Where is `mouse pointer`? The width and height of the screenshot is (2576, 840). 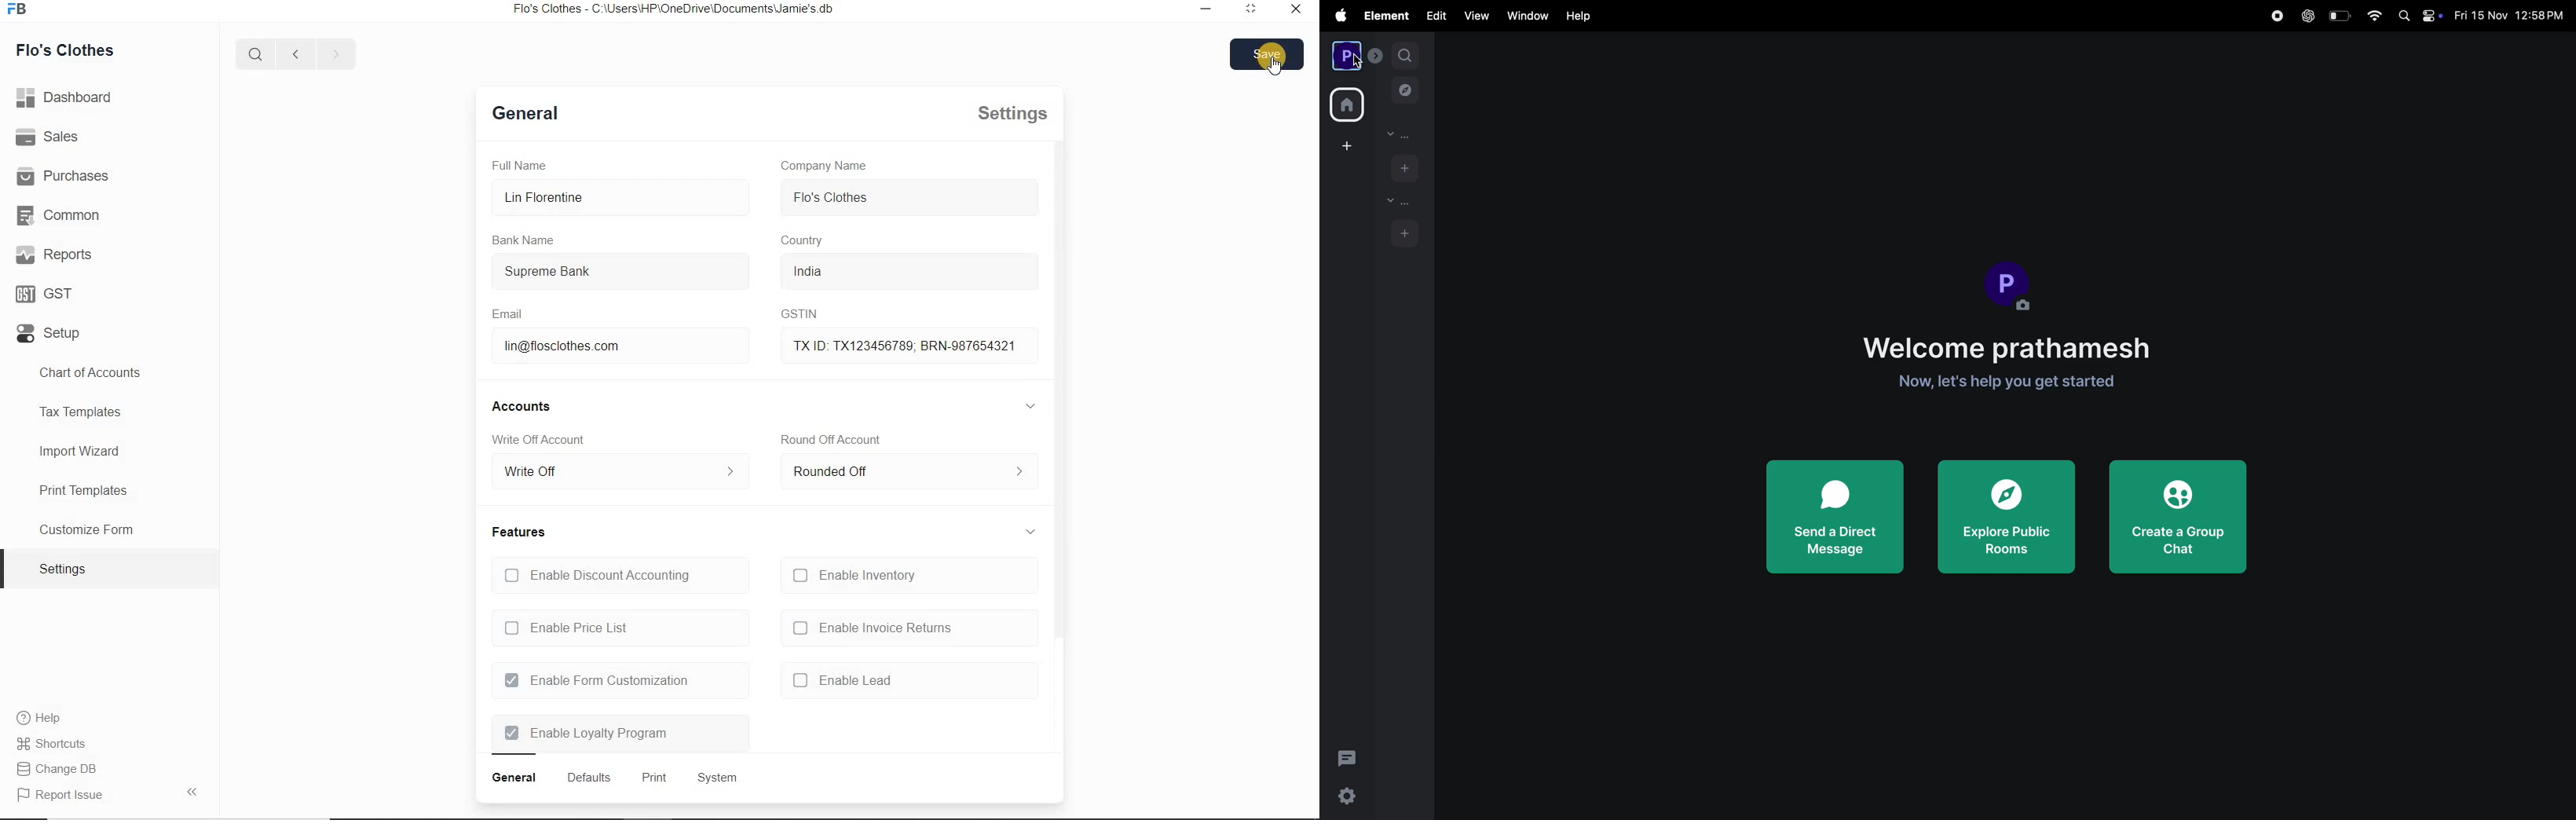 mouse pointer is located at coordinates (1274, 69).